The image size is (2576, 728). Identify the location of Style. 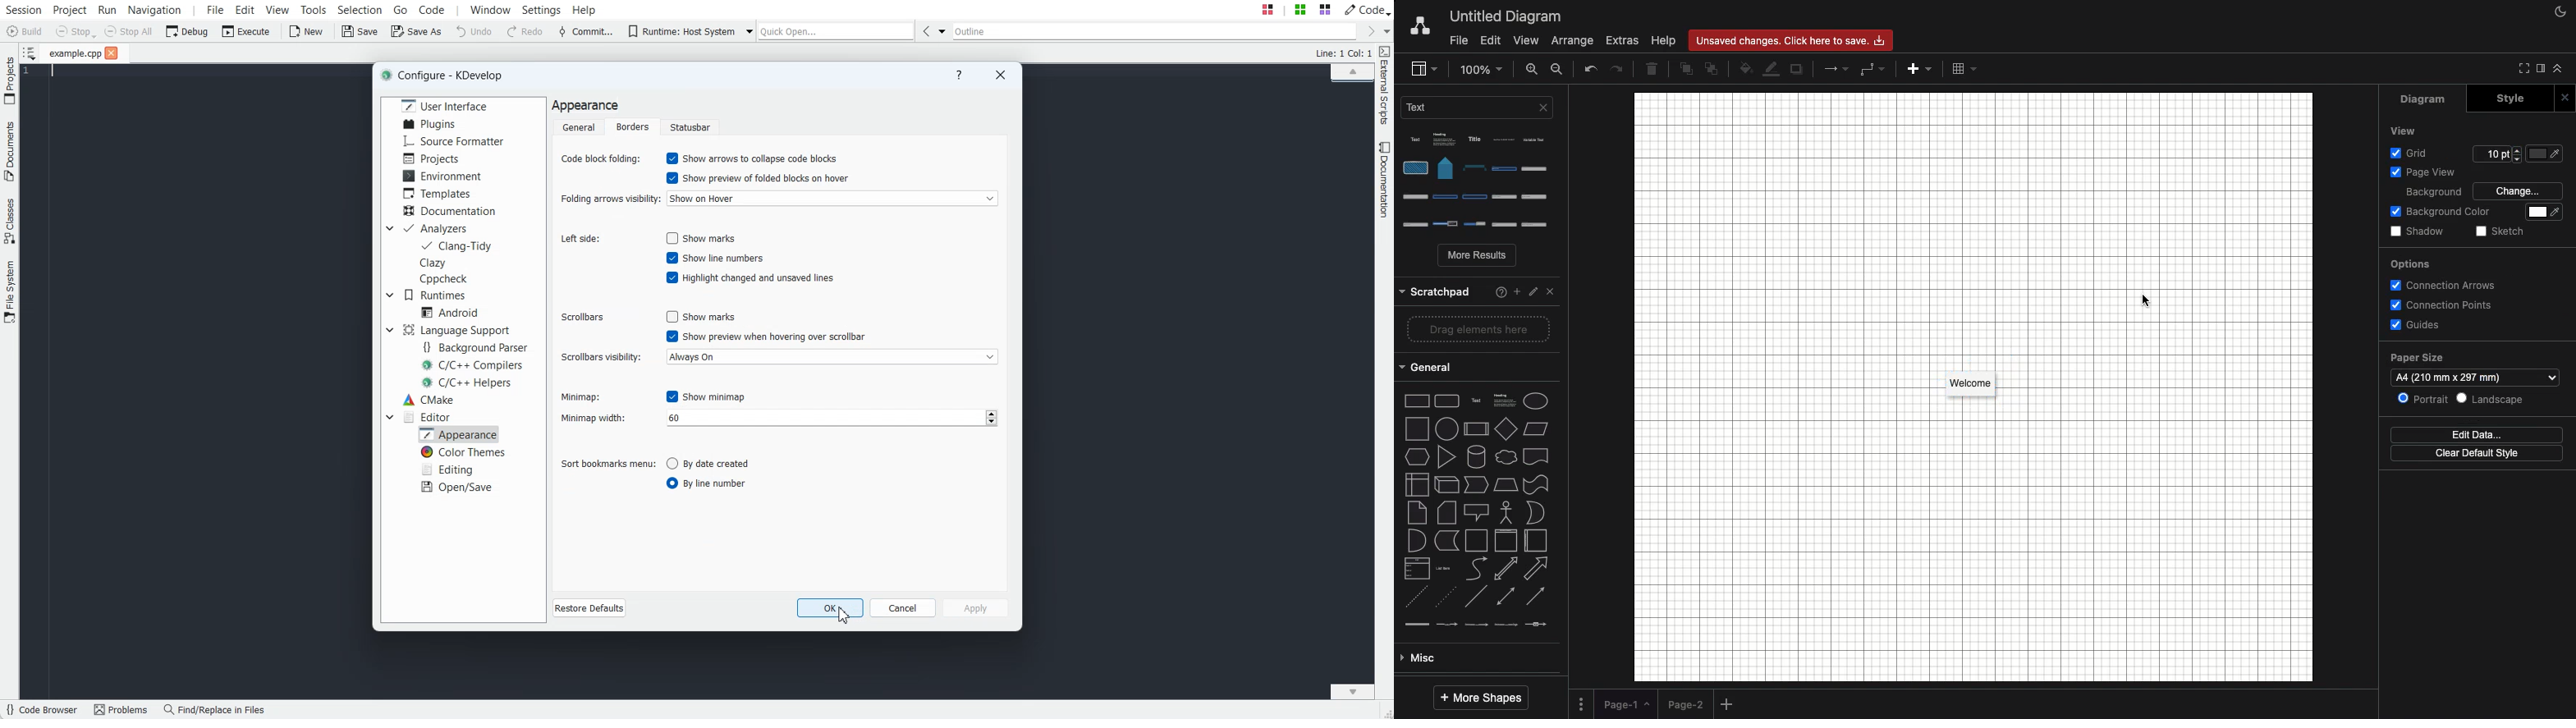
(2523, 97).